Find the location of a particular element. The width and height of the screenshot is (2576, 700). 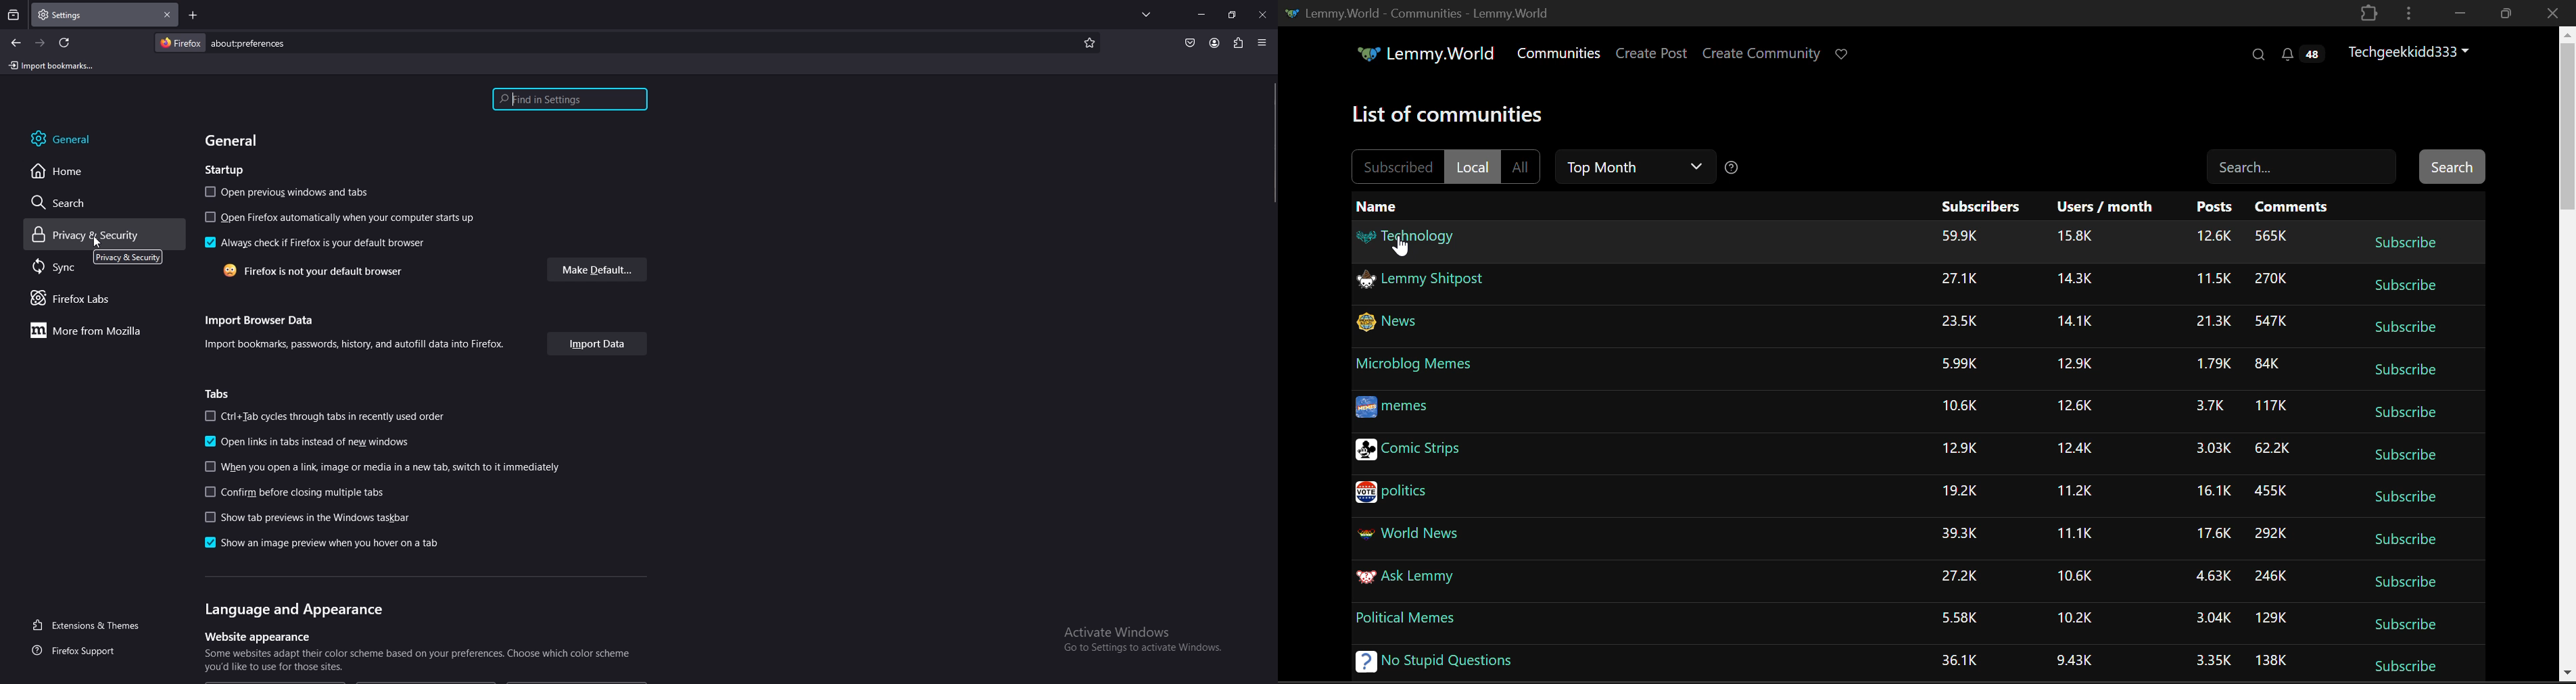

sync is located at coordinates (71, 267).